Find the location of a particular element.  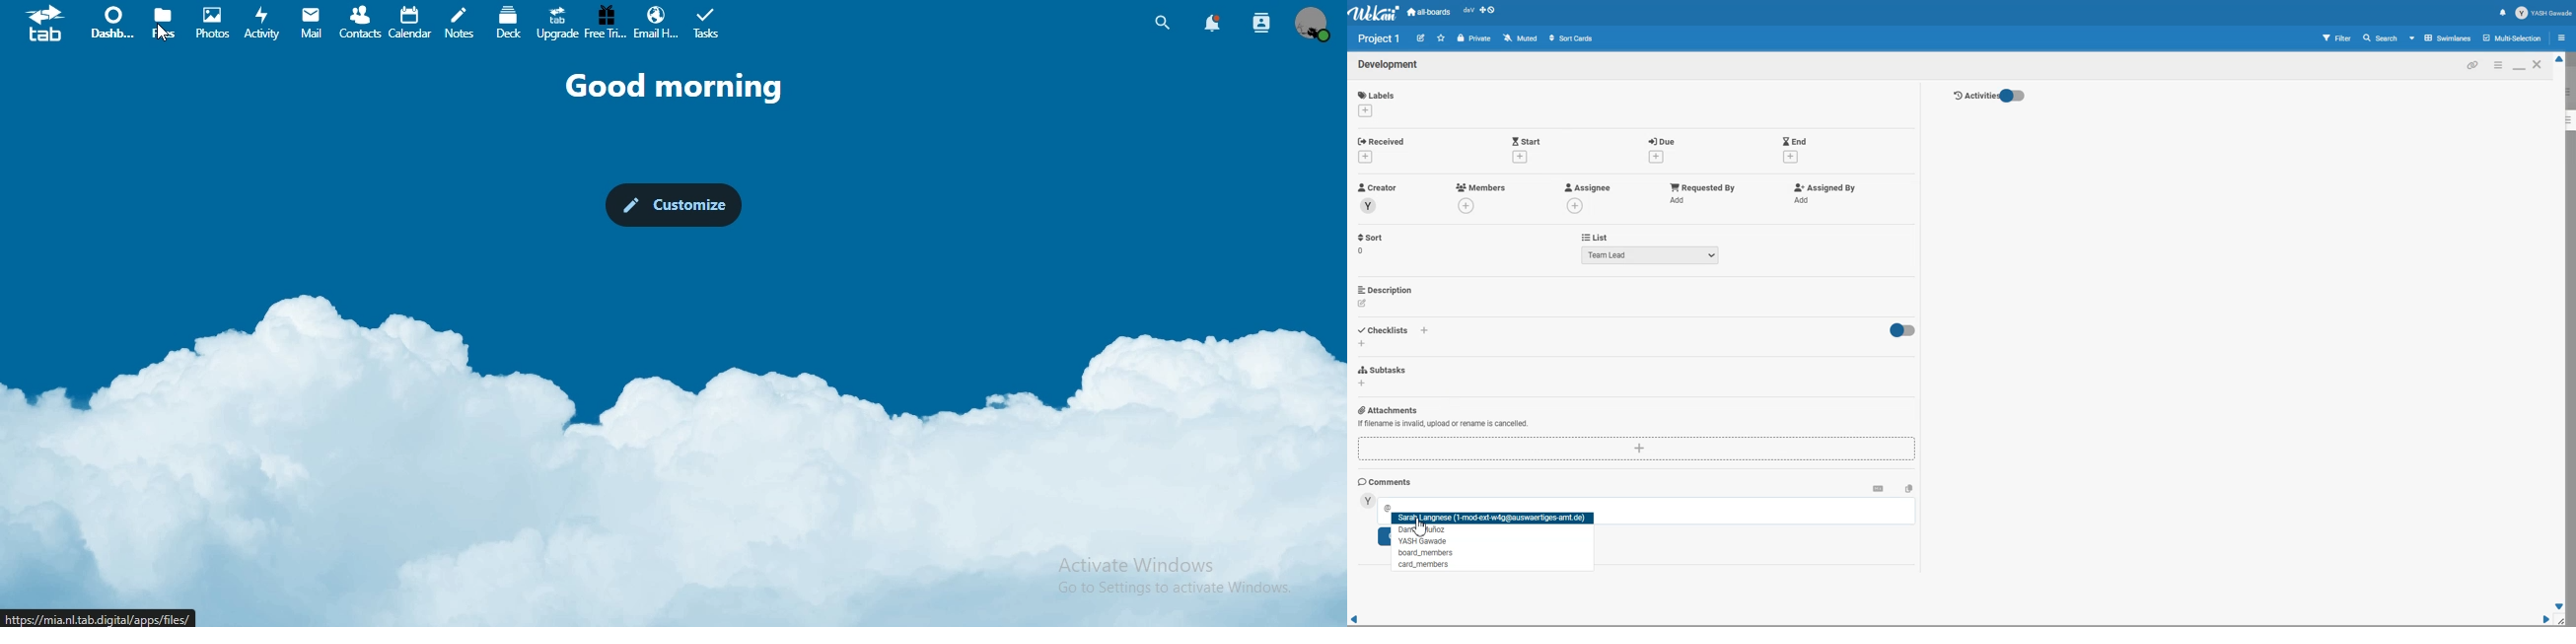

add is located at coordinates (1804, 200).